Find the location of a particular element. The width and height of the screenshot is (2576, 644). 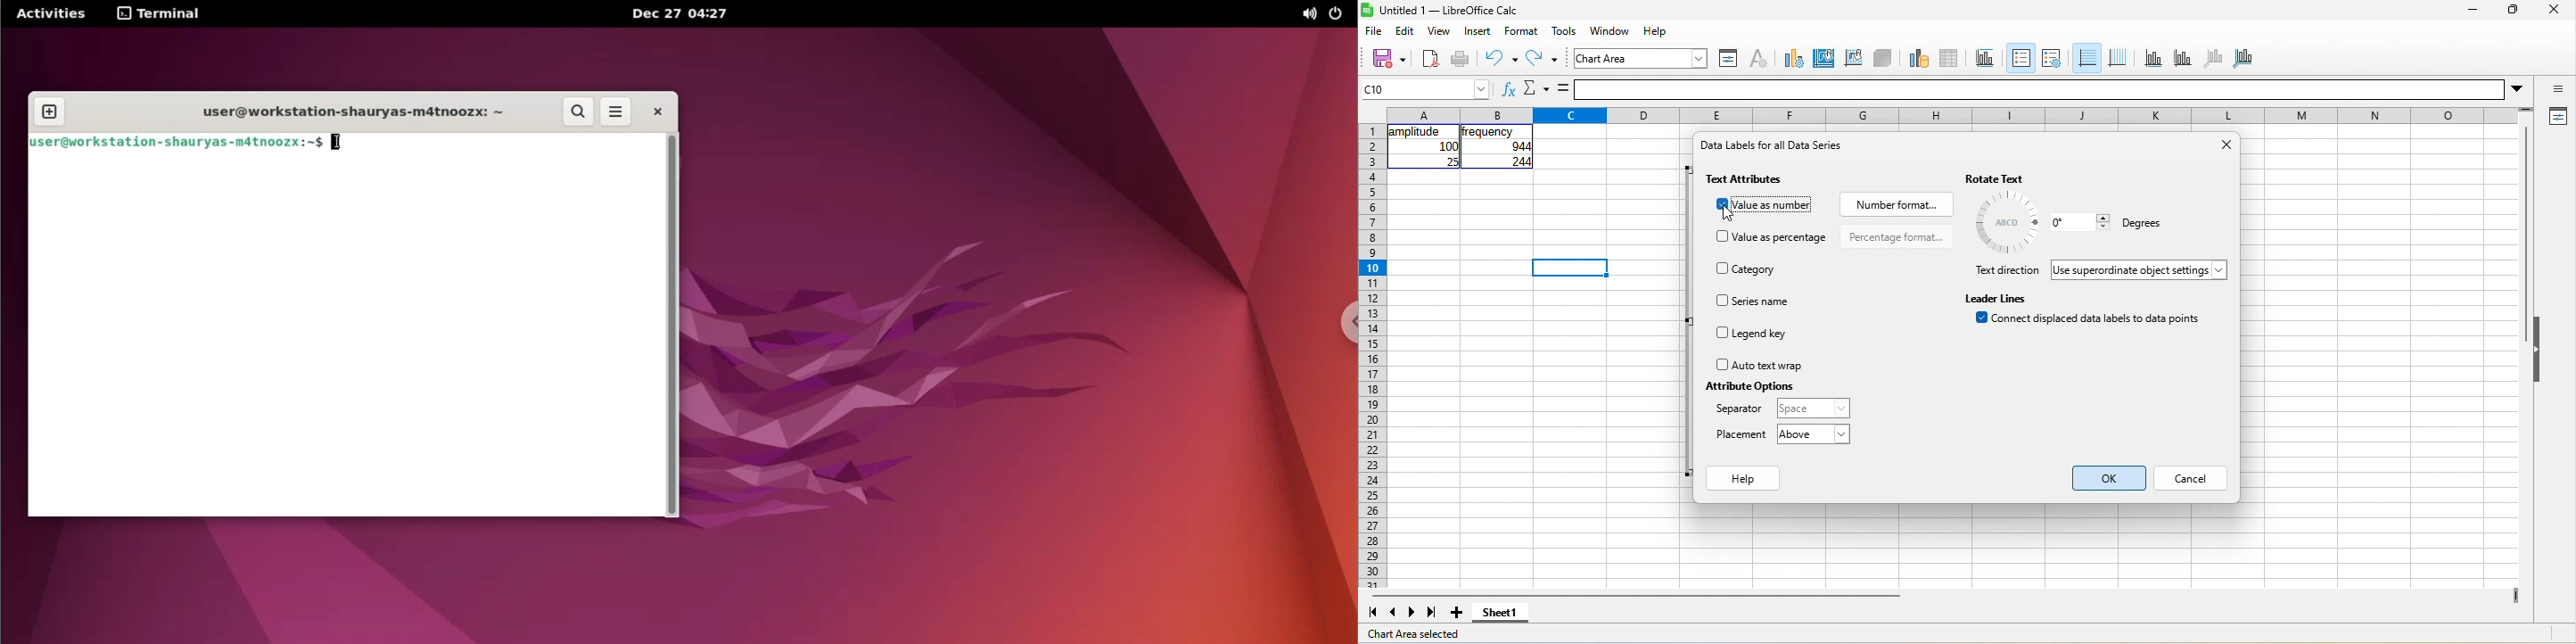

all axes is located at coordinates (2243, 56).